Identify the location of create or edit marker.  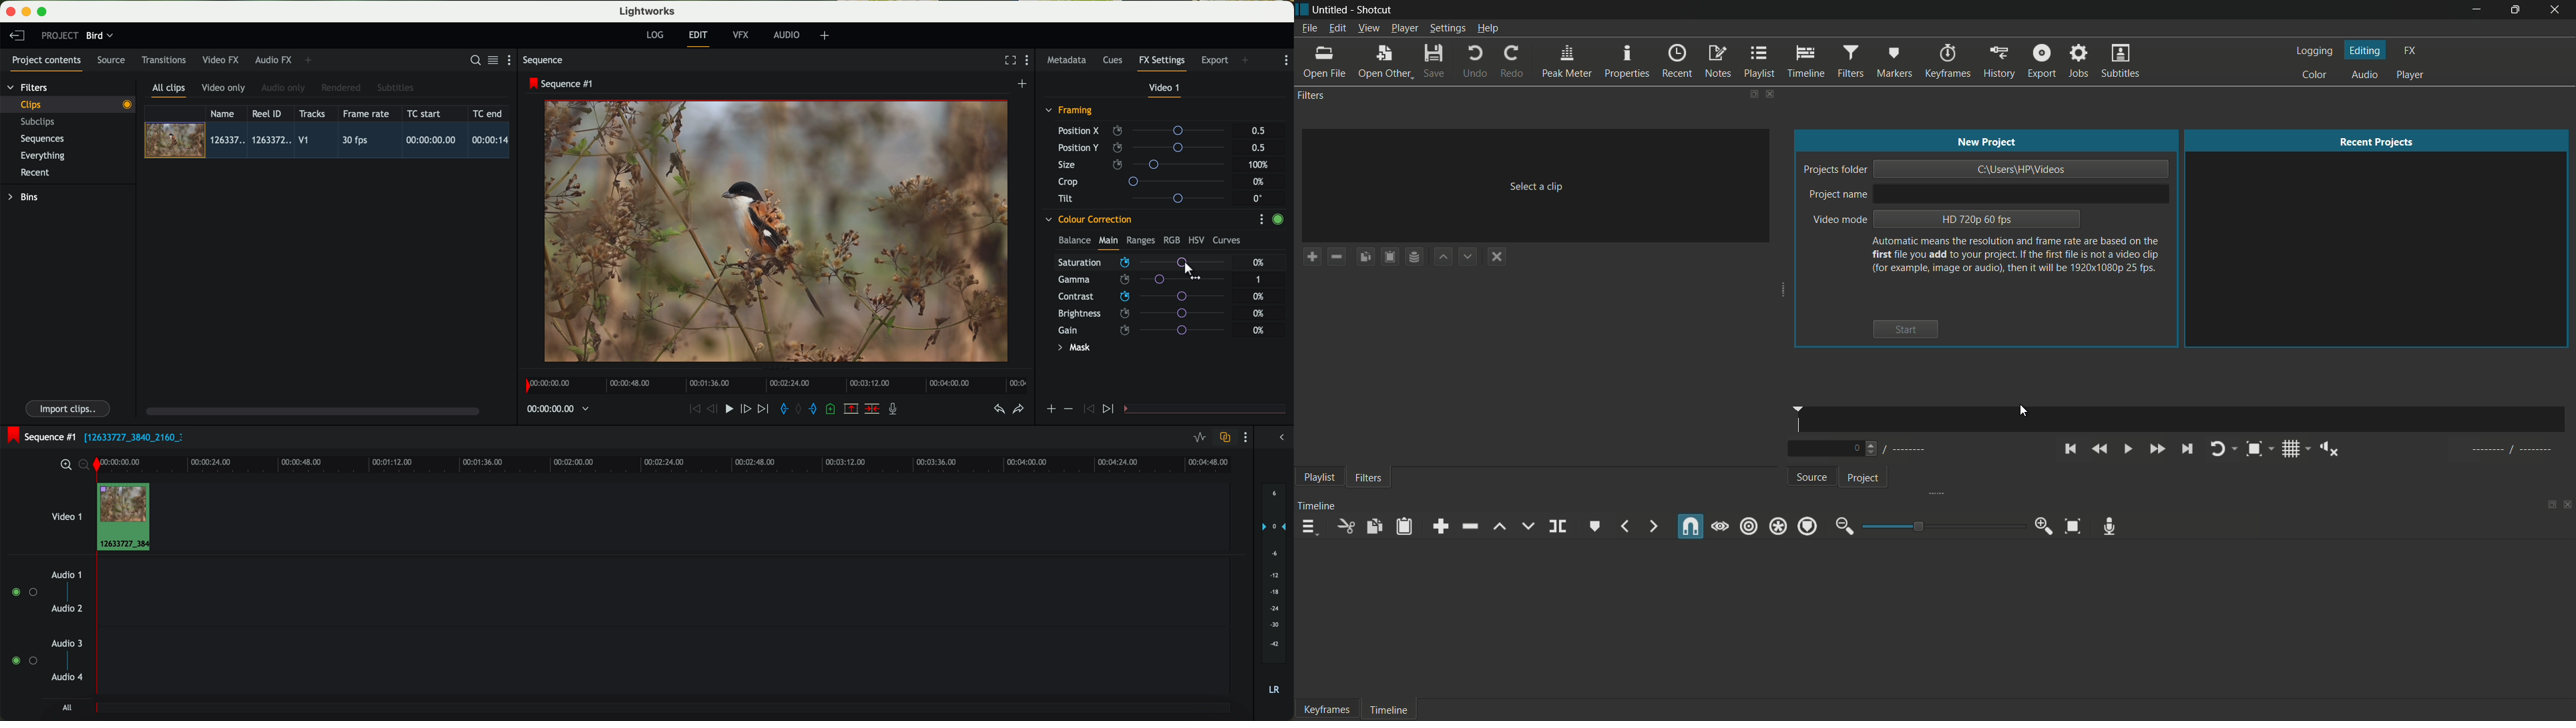
(1592, 525).